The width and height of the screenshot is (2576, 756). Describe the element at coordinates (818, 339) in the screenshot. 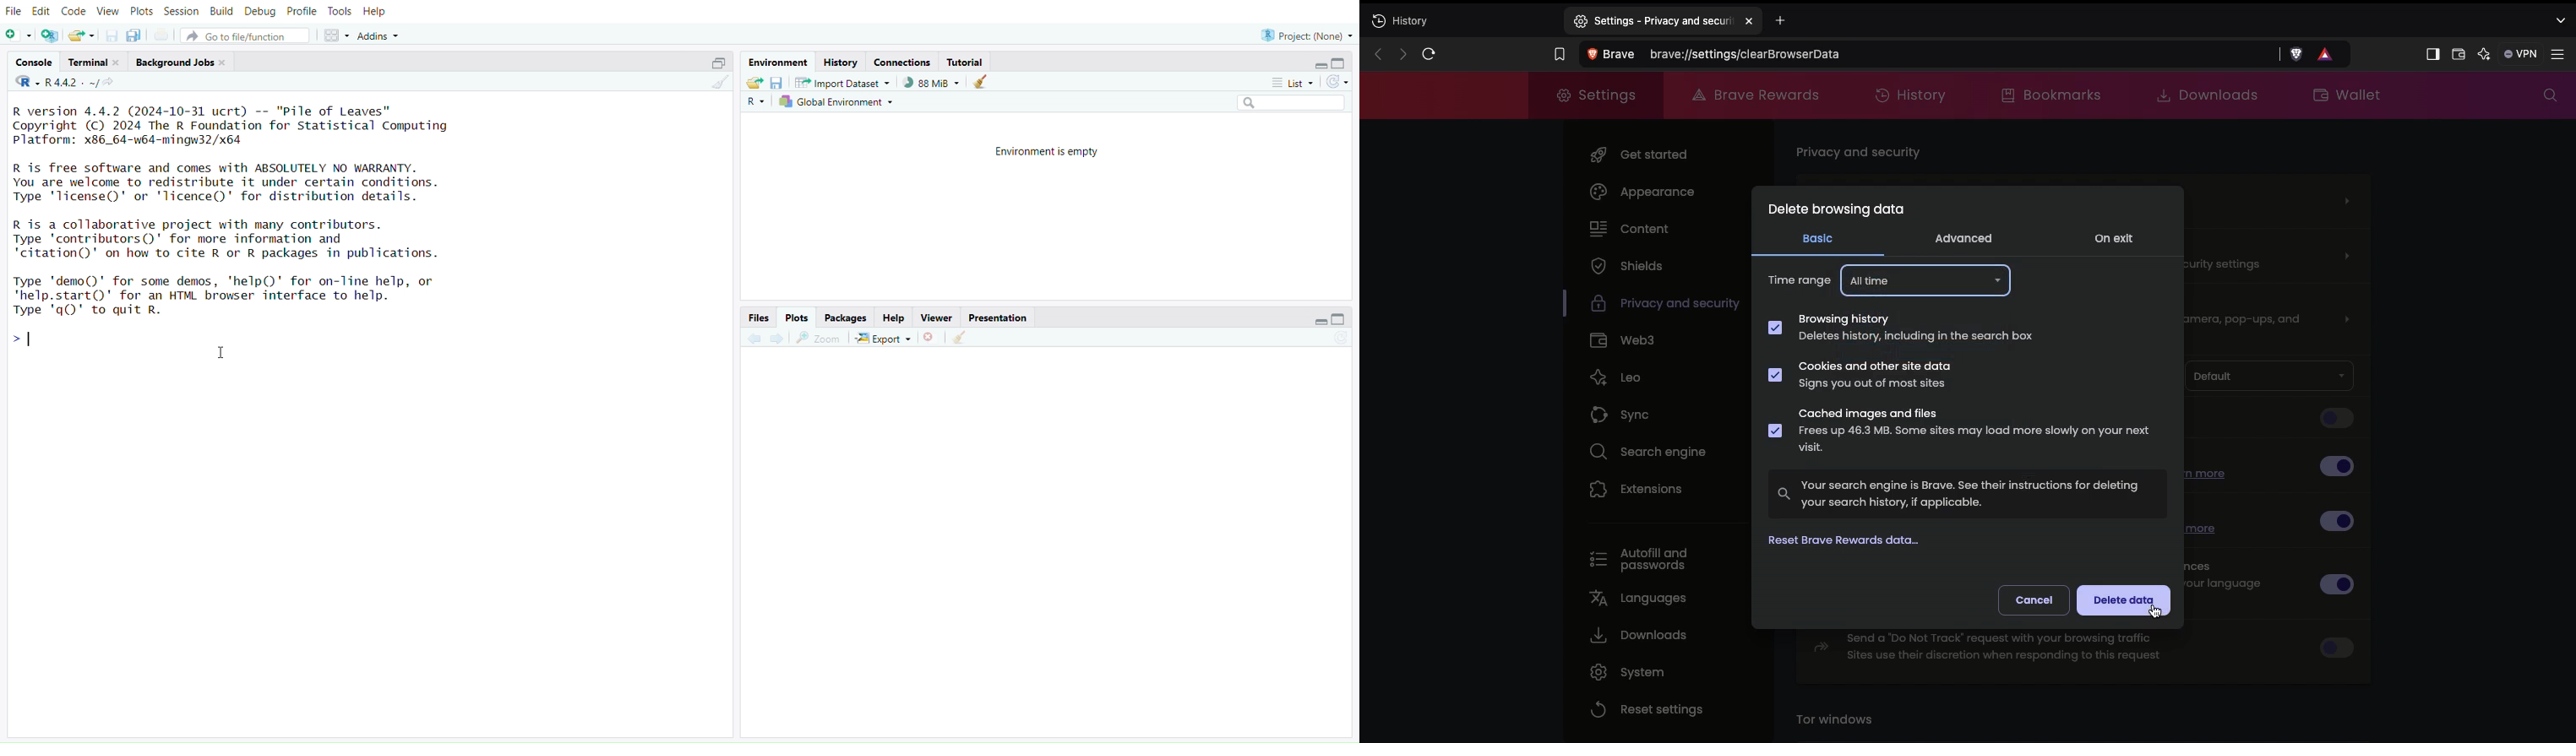

I see `zoom` at that location.